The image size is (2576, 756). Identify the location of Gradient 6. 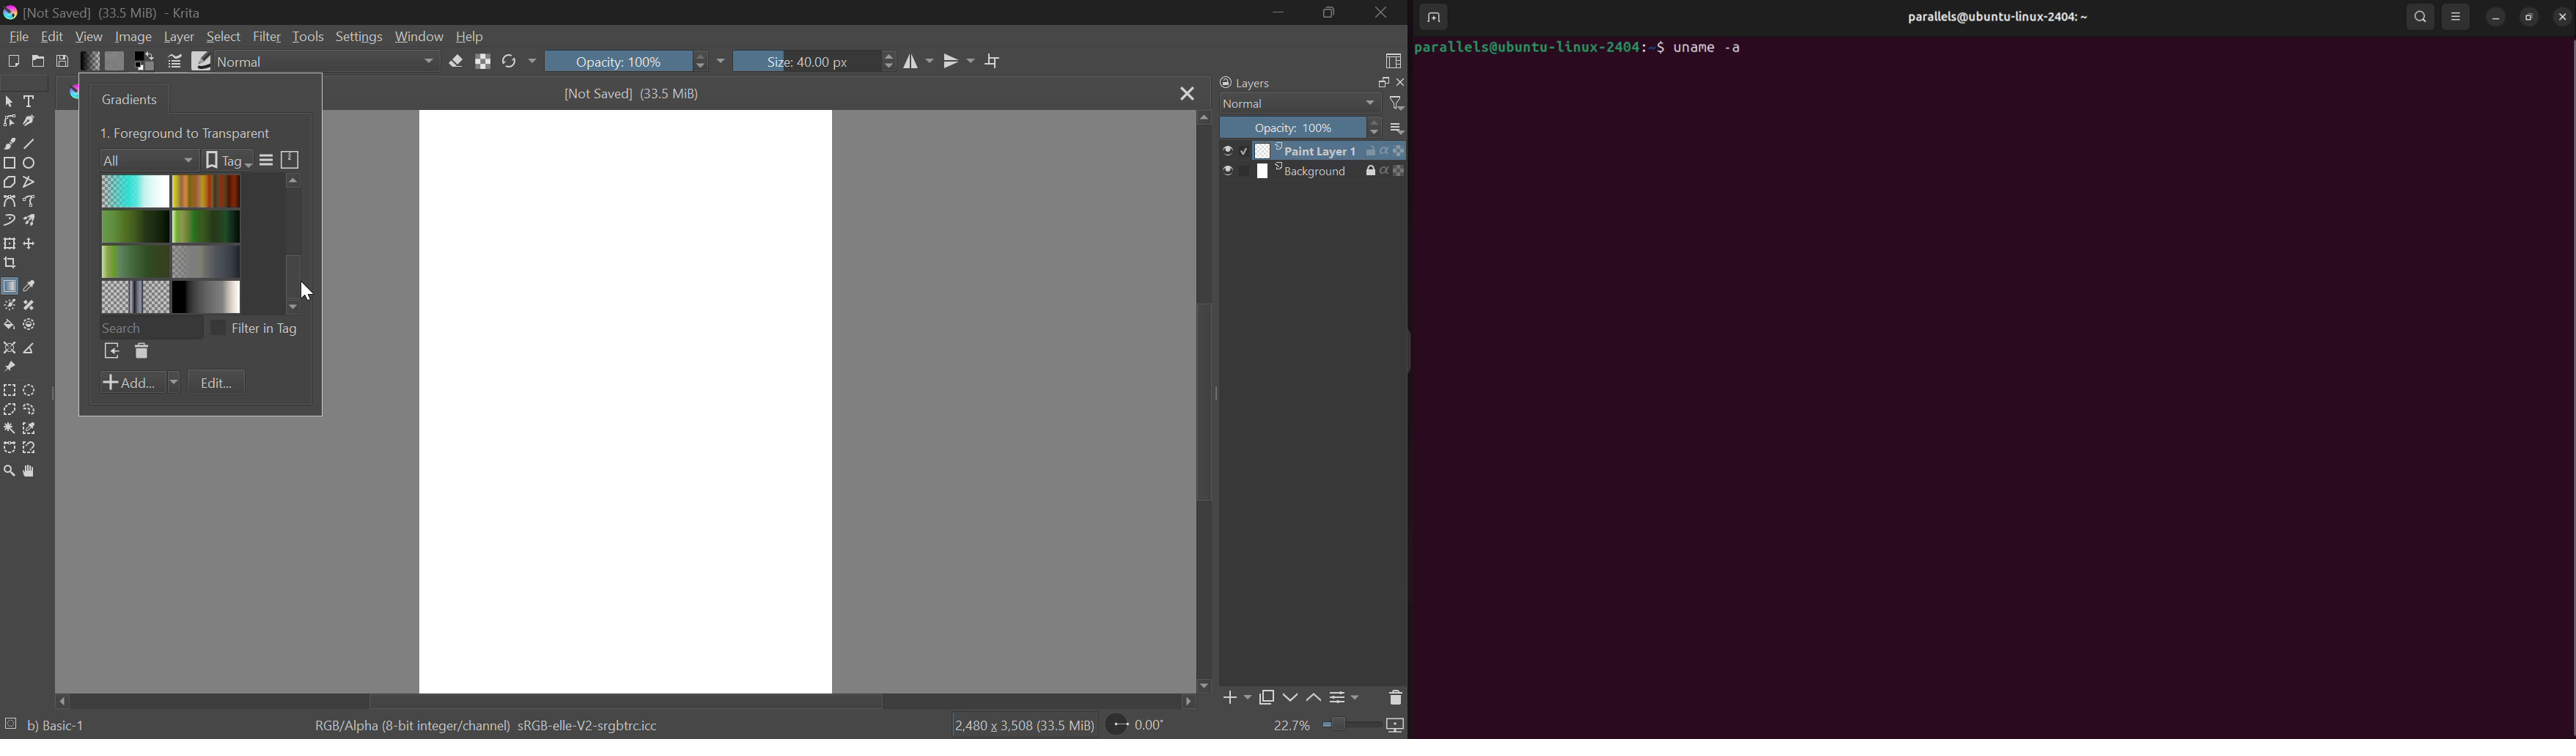
(207, 260).